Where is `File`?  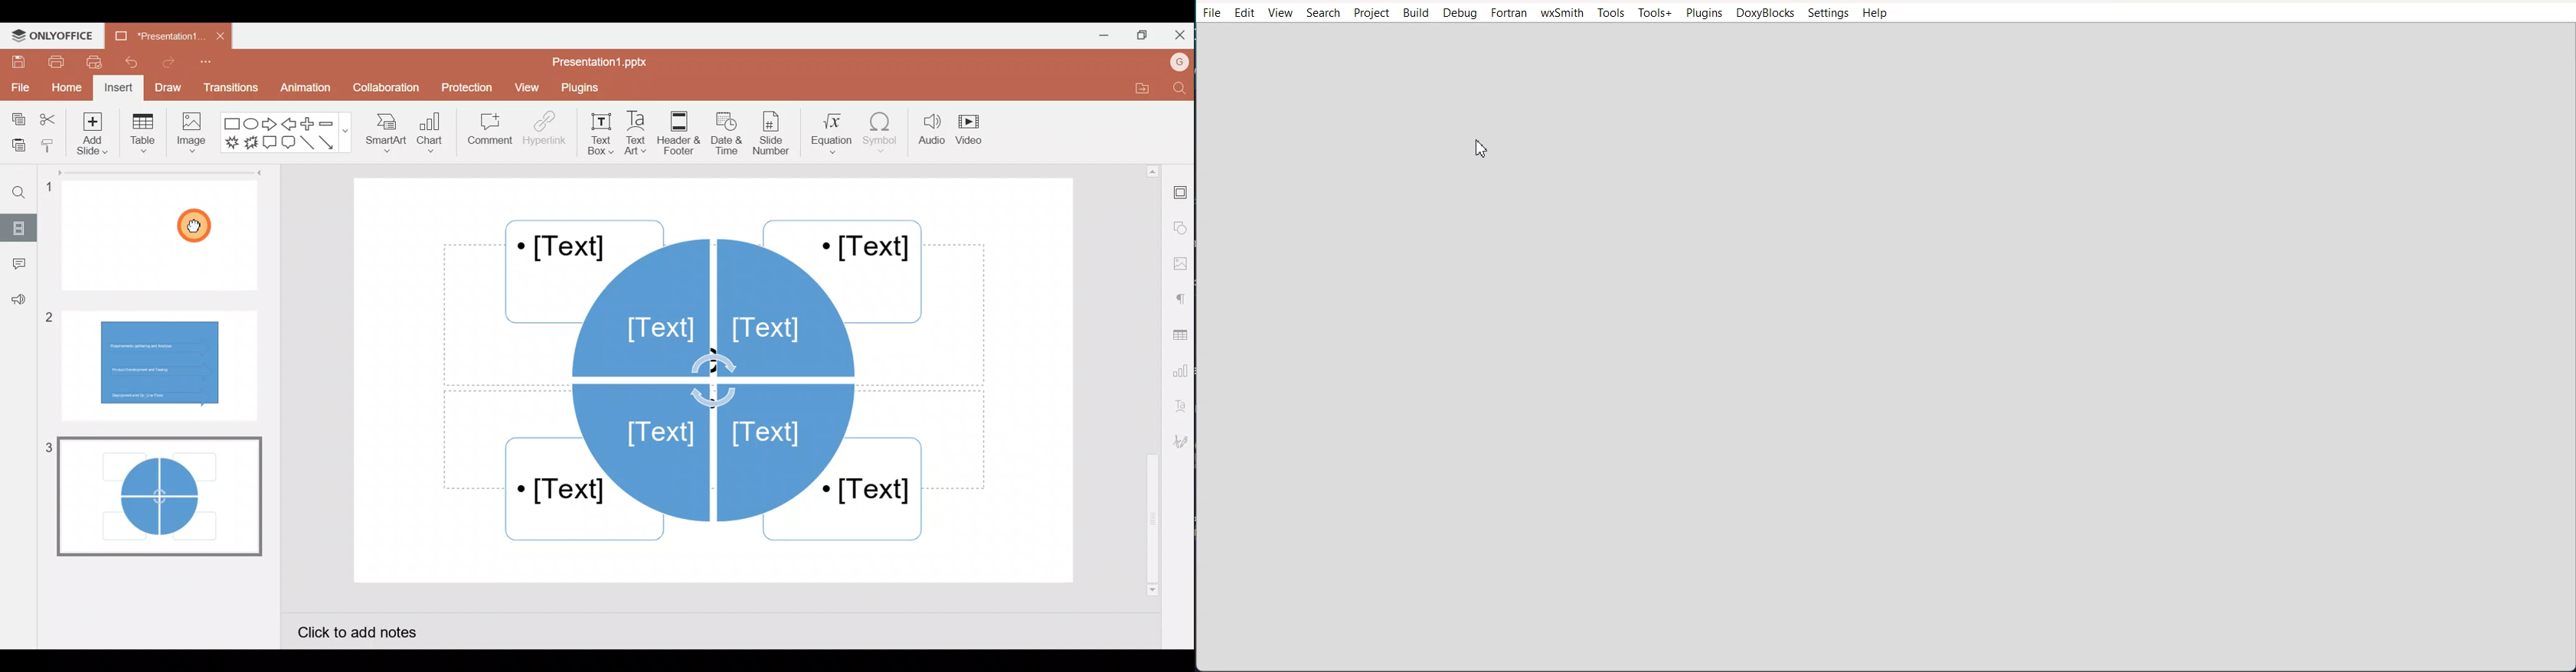
File is located at coordinates (1211, 12).